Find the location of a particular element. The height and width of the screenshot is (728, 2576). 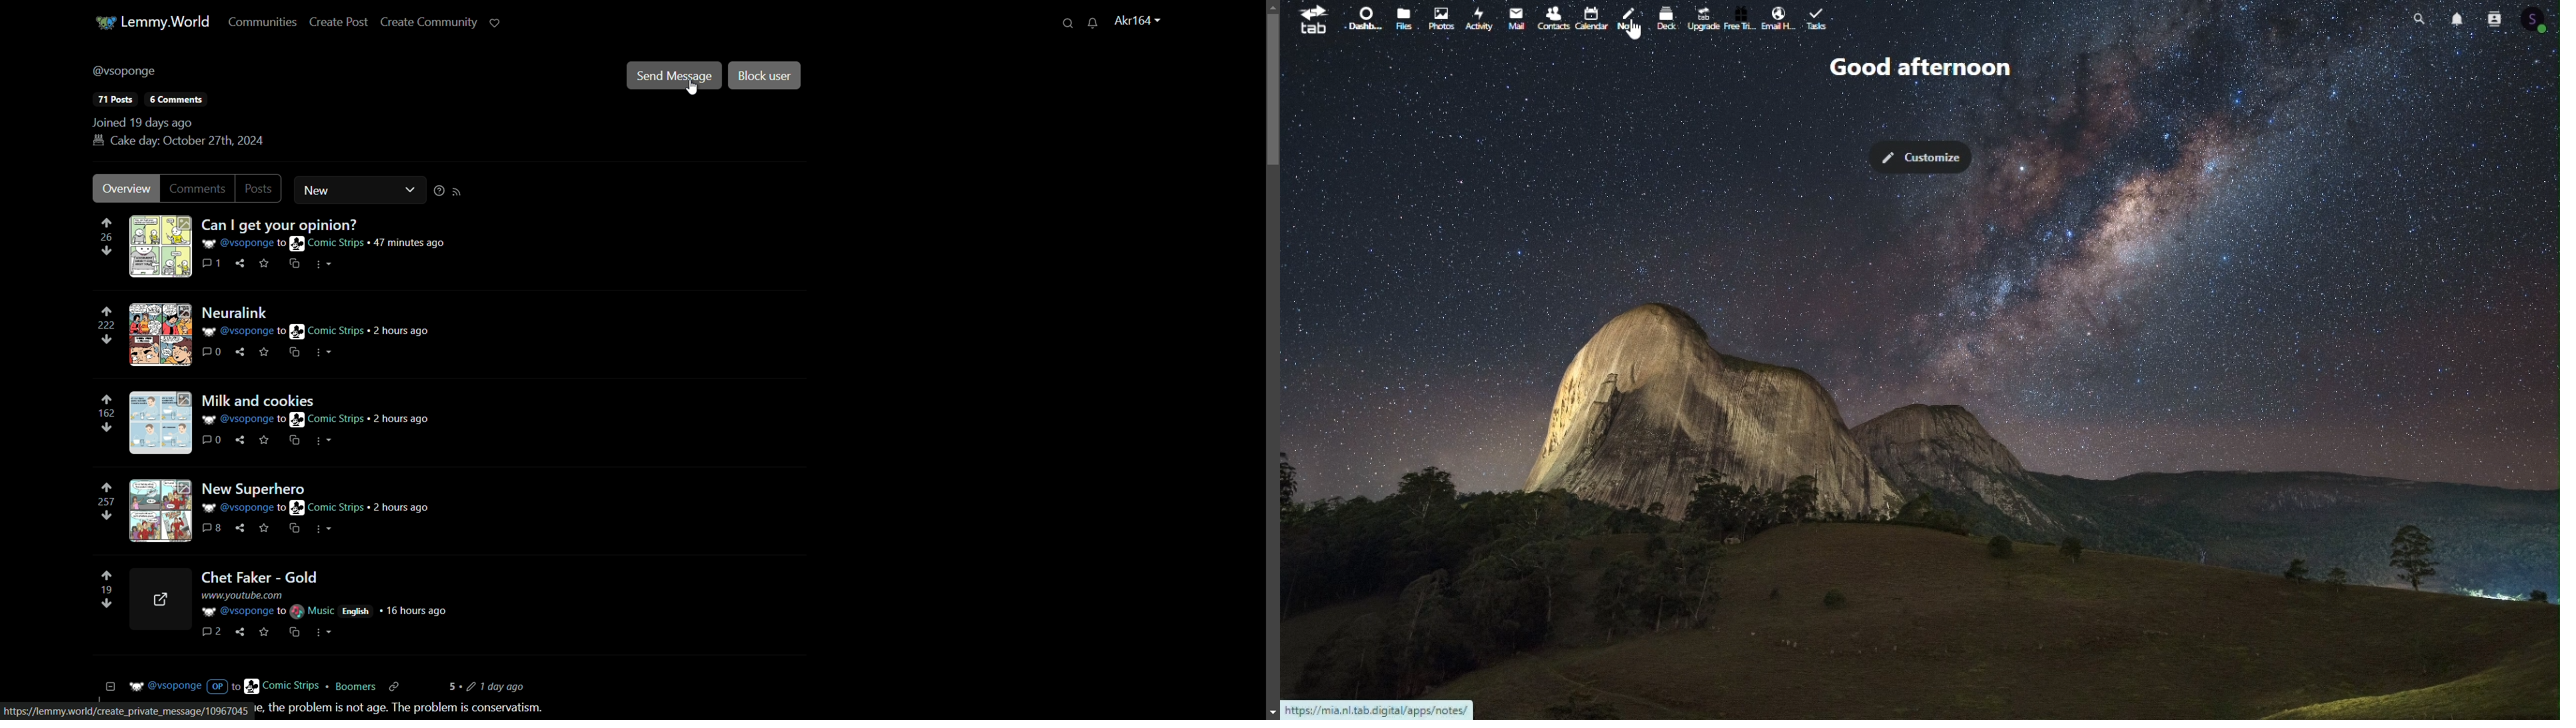

deck is located at coordinates (1668, 20).